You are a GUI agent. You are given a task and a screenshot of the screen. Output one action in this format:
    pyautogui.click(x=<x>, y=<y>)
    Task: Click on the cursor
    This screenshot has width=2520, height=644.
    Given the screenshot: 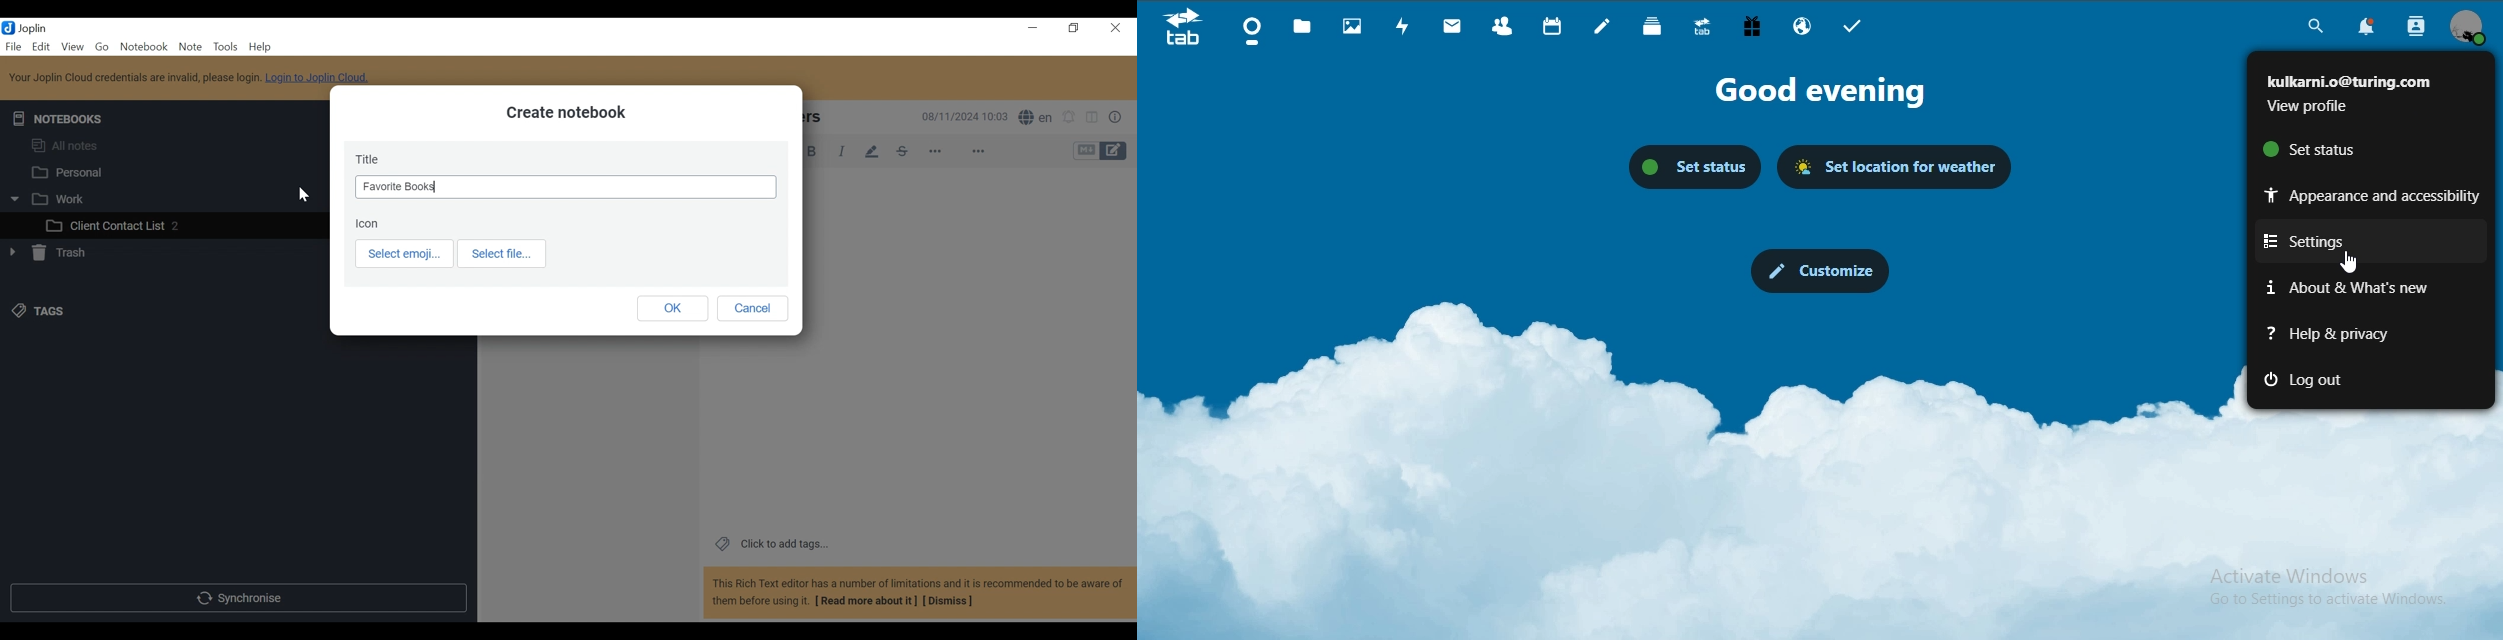 What is the action you would take?
    pyautogui.click(x=303, y=194)
    